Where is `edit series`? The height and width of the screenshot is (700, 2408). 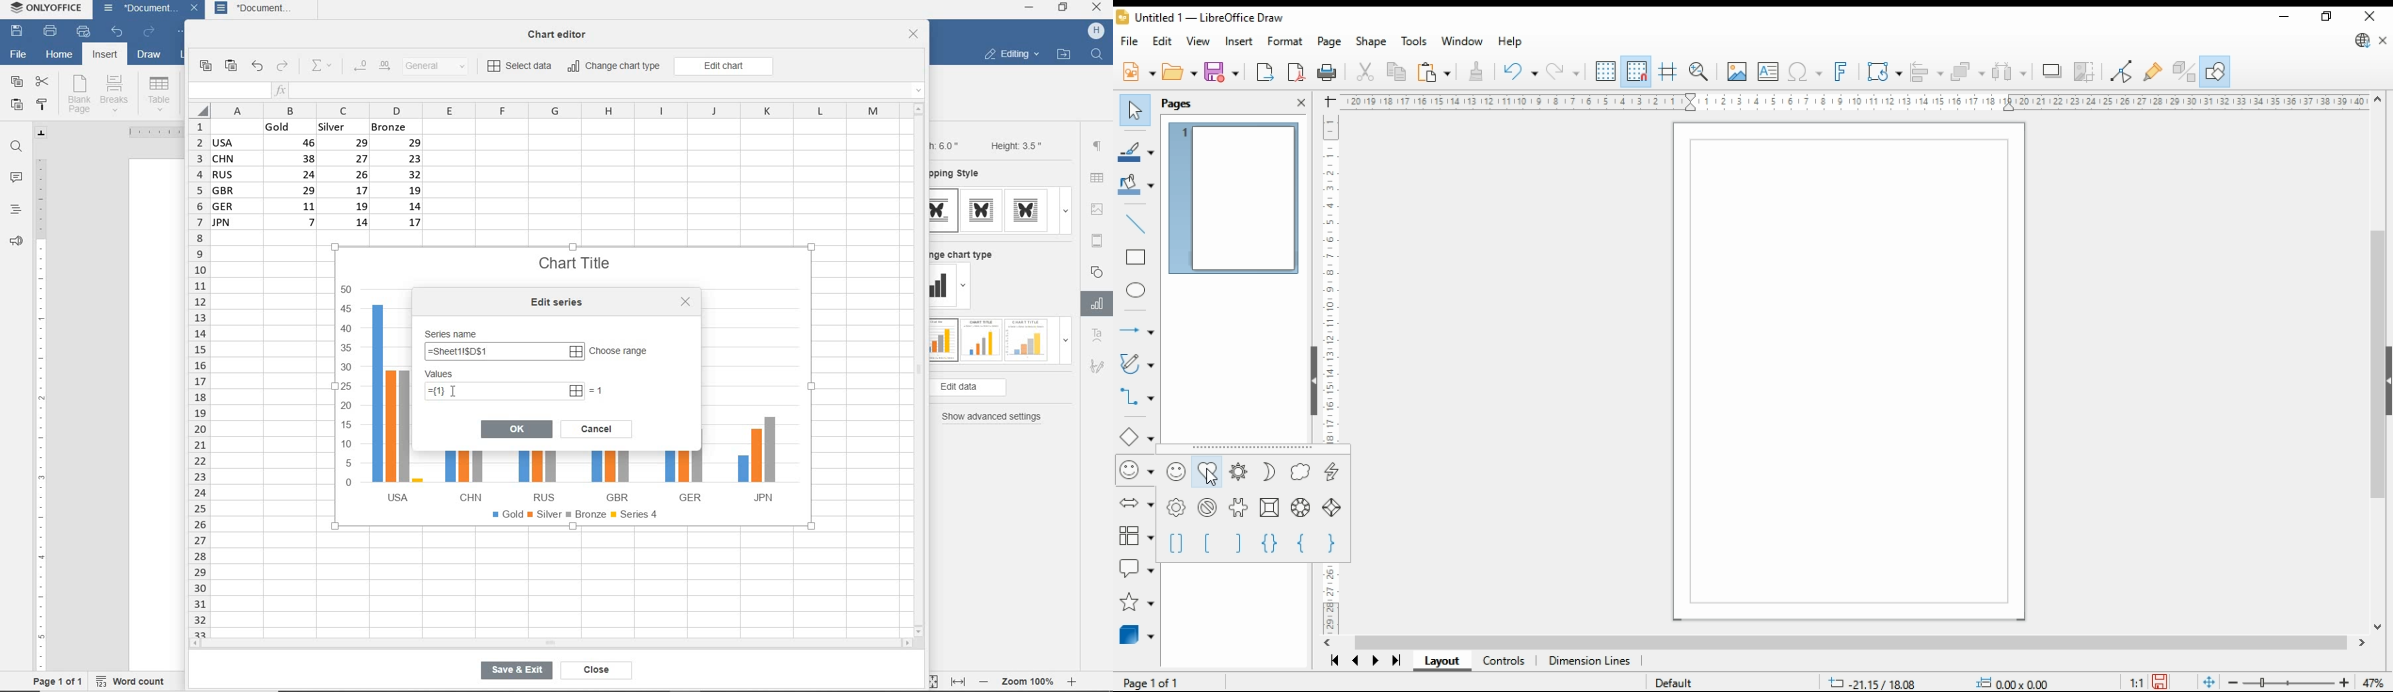 edit series is located at coordinates (560, 302).